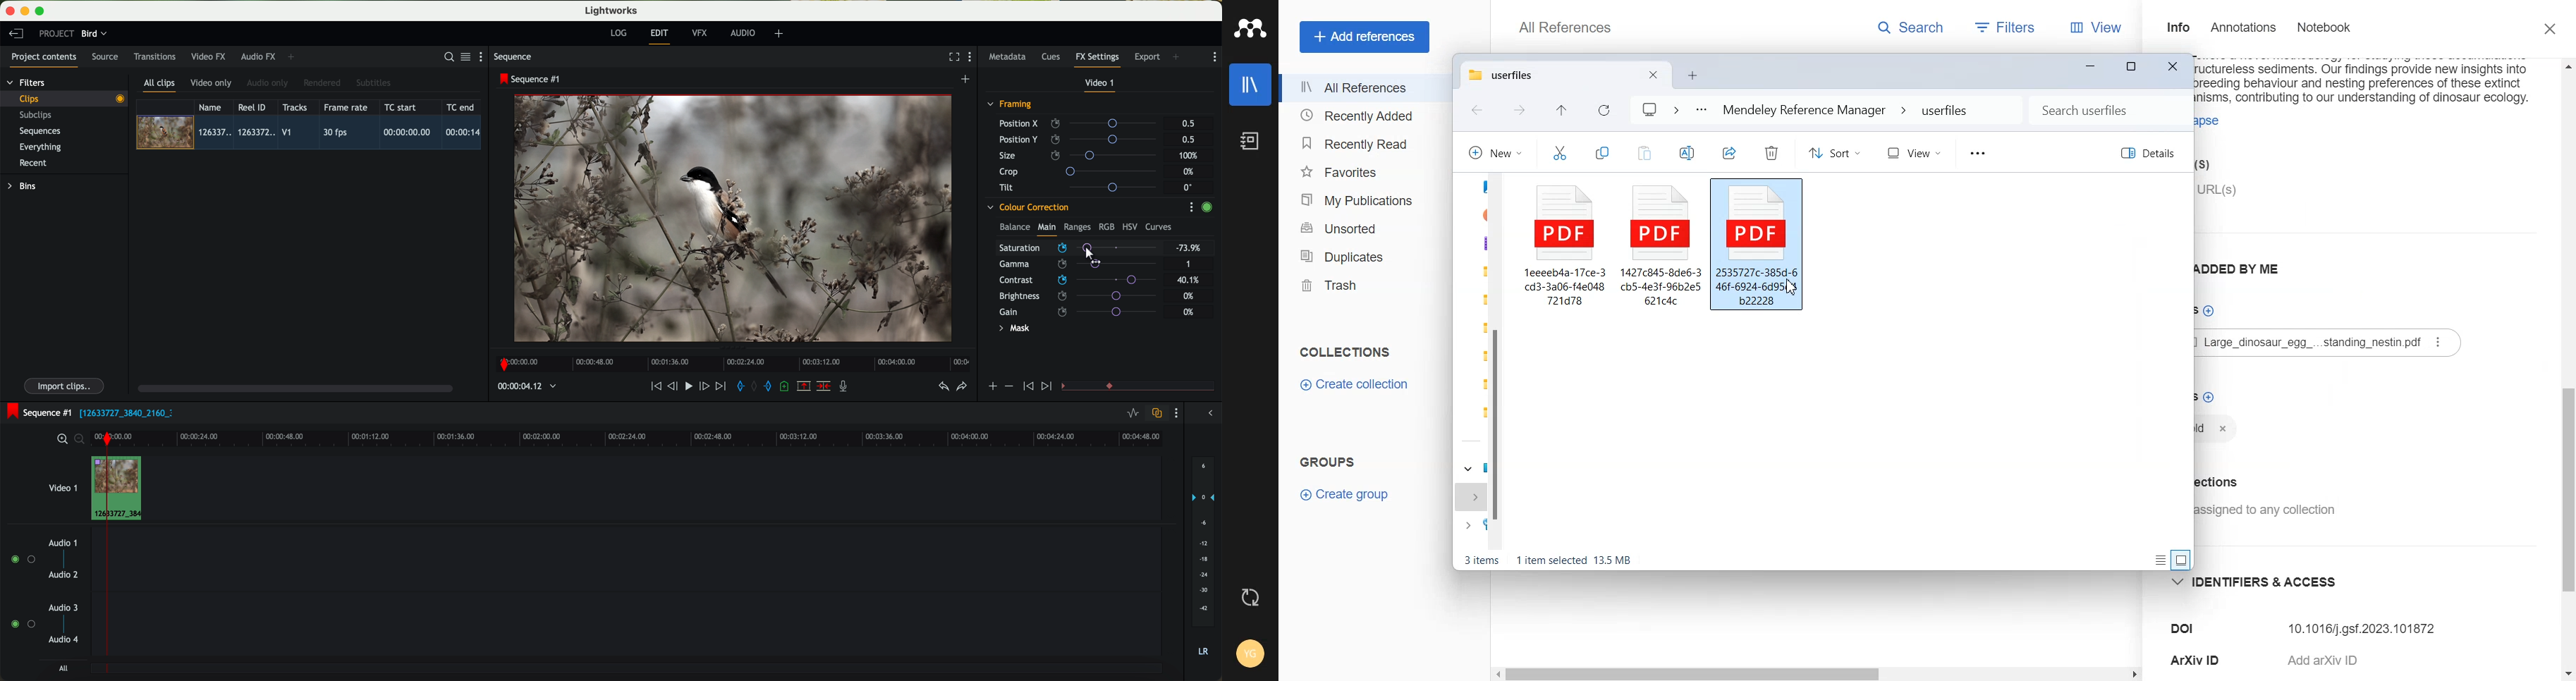  What do you see at coordinates (1368, 254) in the screenshot?
I see `Duplicates` at bounding box center [1368, 254].